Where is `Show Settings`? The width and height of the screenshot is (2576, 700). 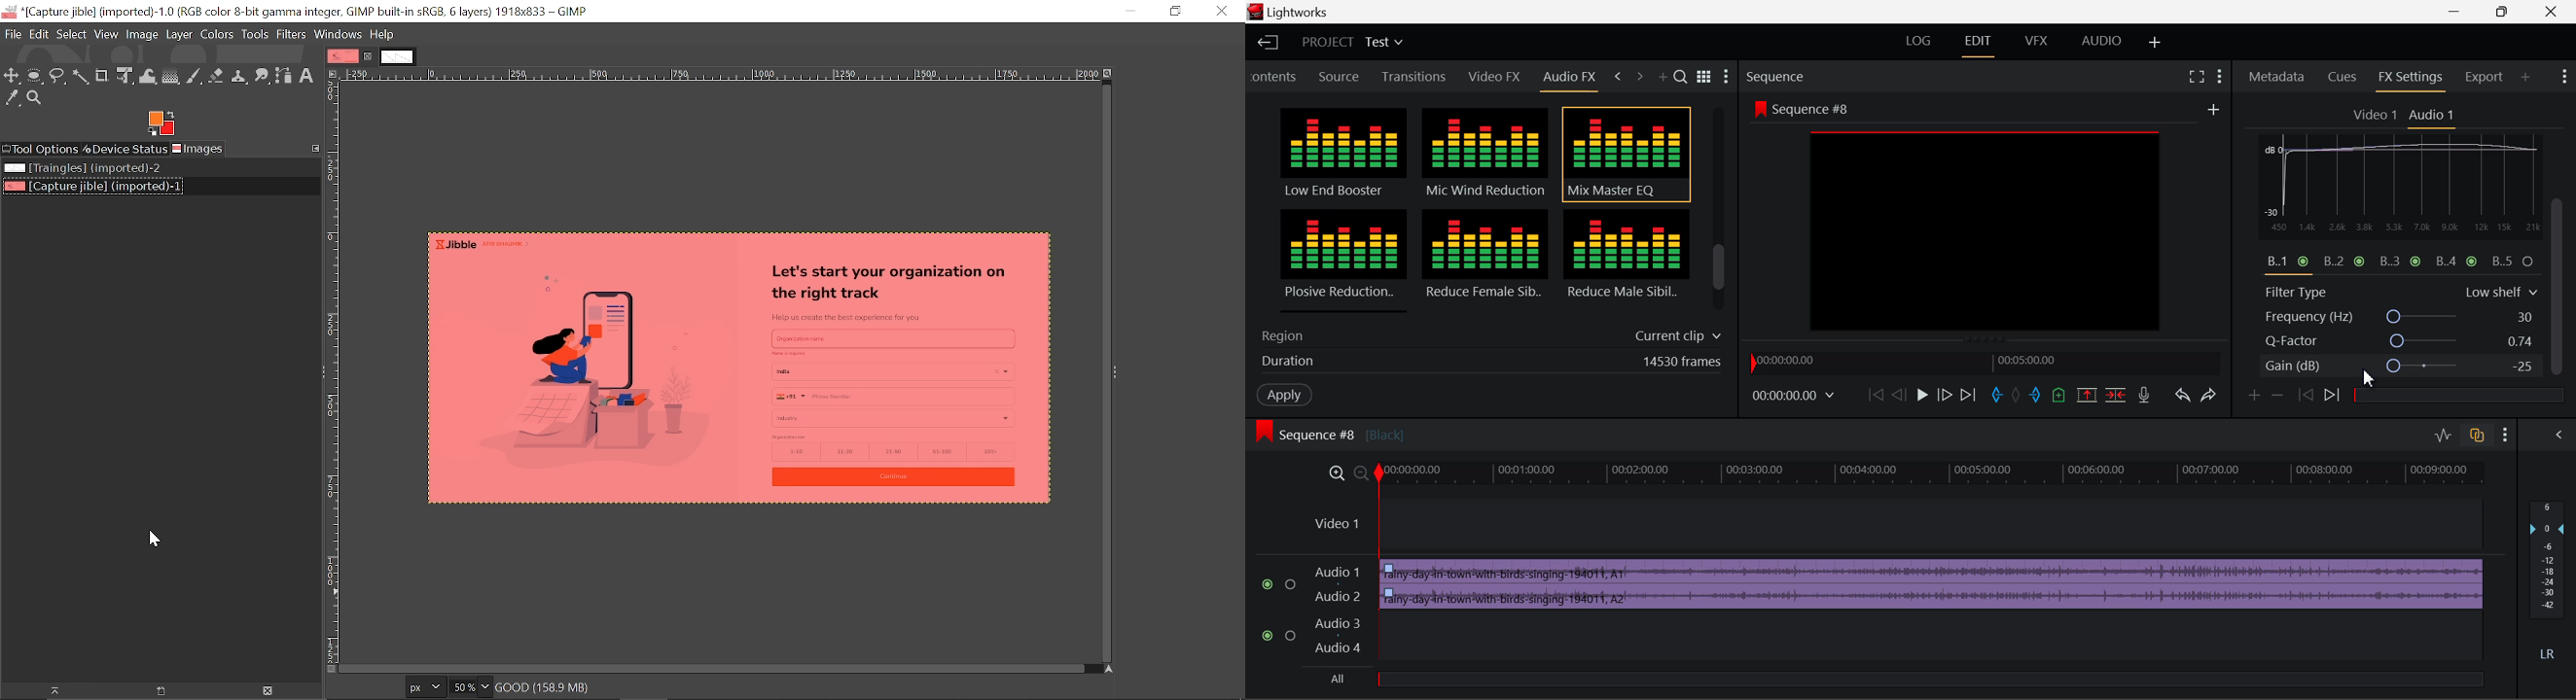 Show Settings is located at coordinates (2220, 76).